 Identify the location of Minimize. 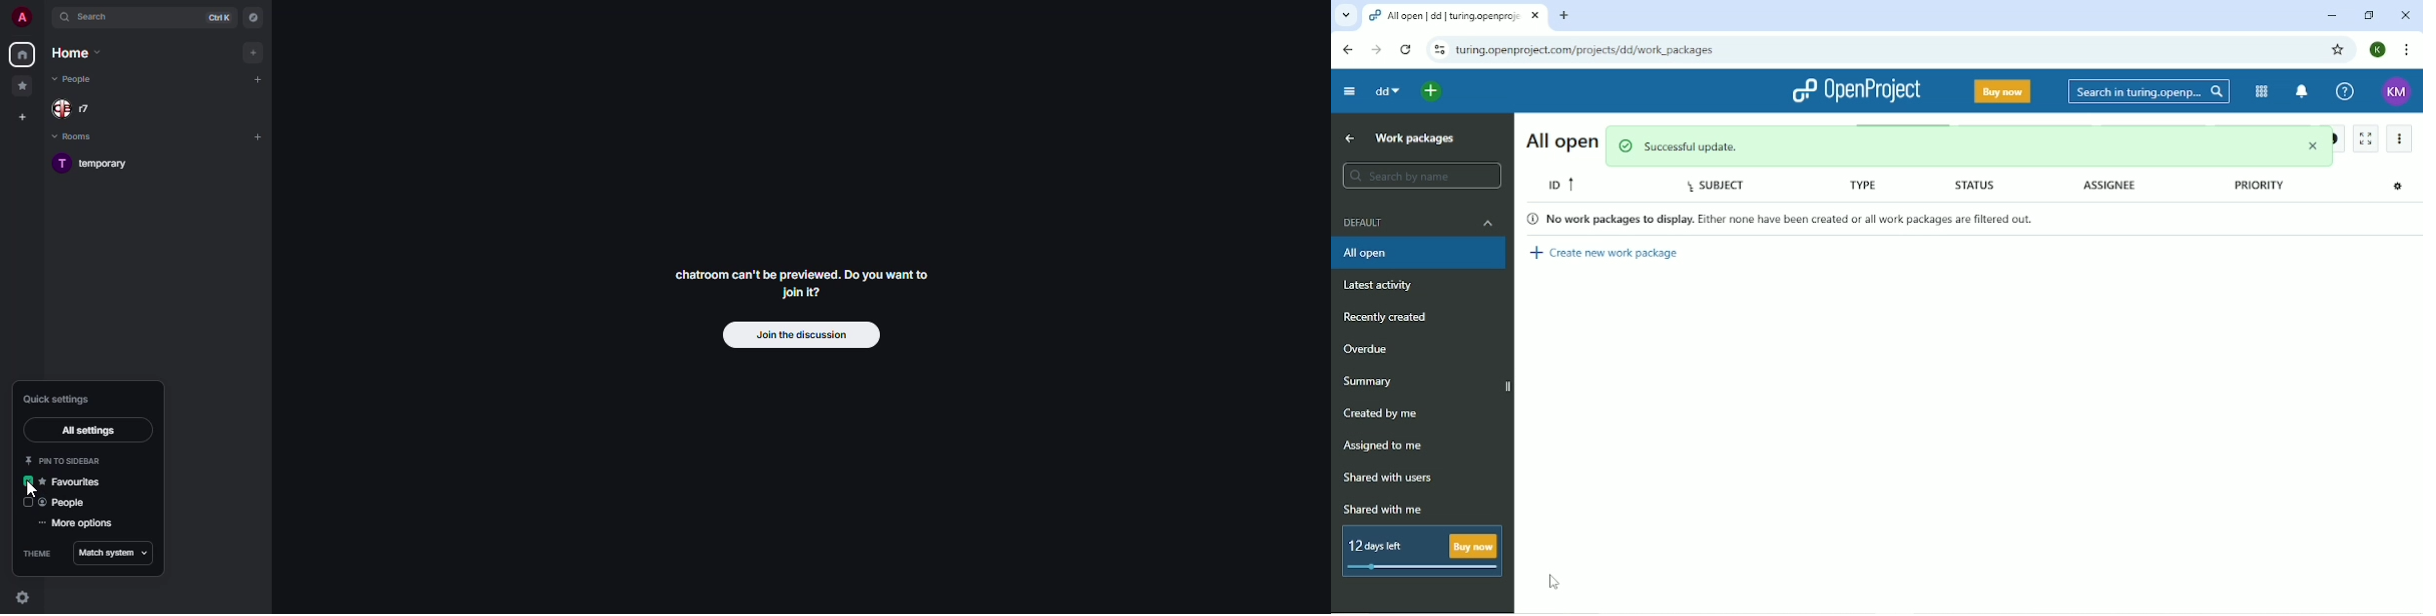
(2330, 16).